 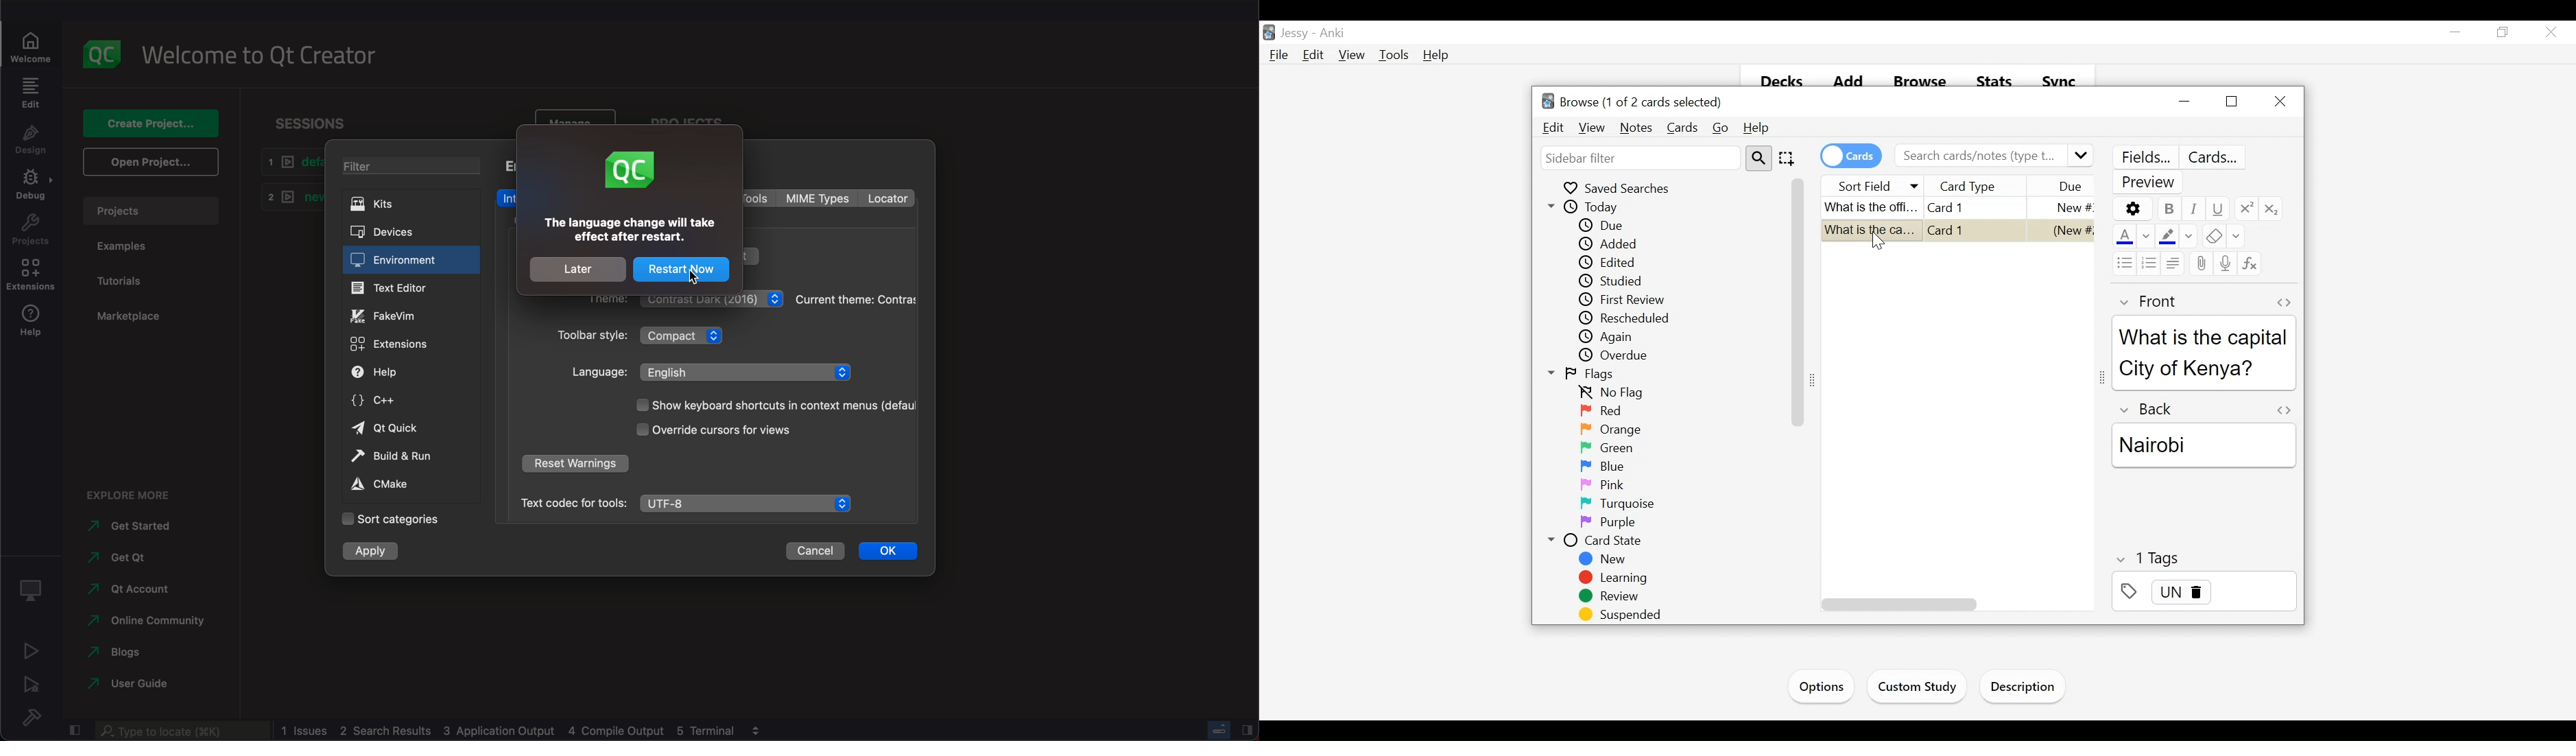 What do you see at coordinates (746, 373) in the screenshot?
I see `English` at bounding box center [746, 373].